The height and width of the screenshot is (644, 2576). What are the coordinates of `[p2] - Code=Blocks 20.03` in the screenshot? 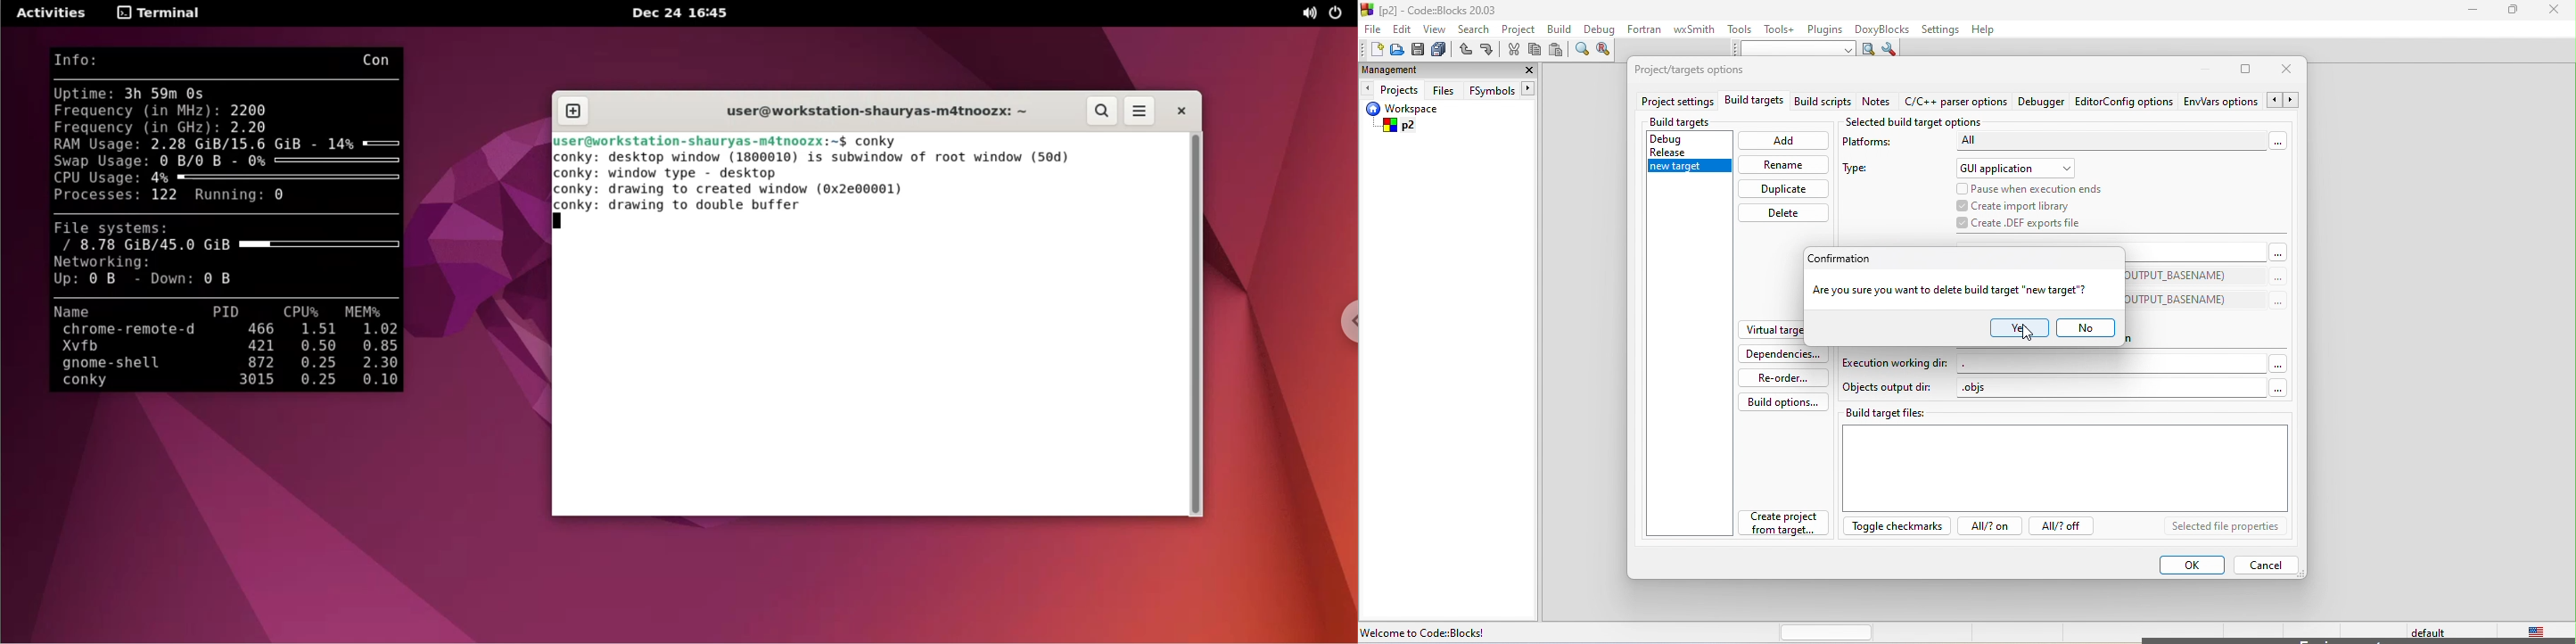 It's located at (1436, 11).